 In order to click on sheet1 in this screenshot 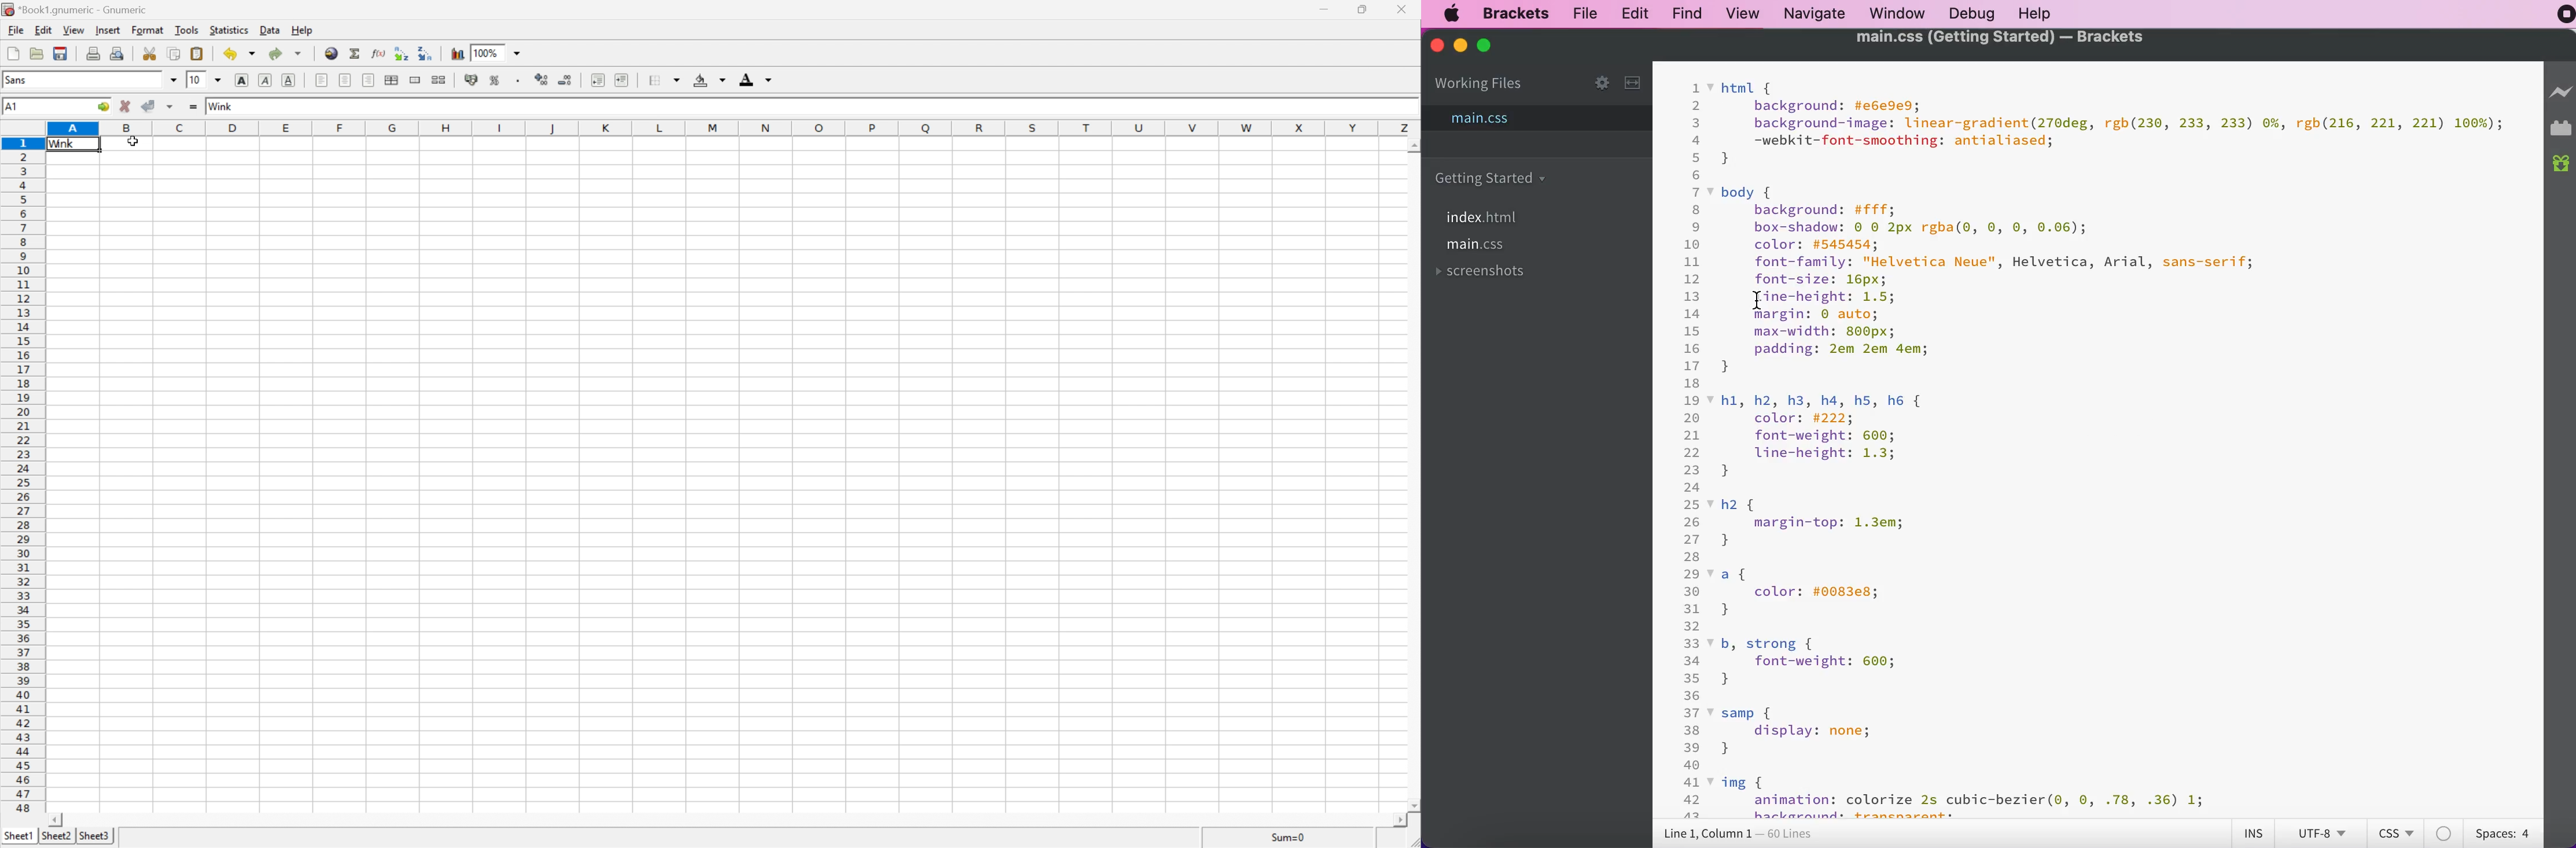, I will do `click(18, 834)`.